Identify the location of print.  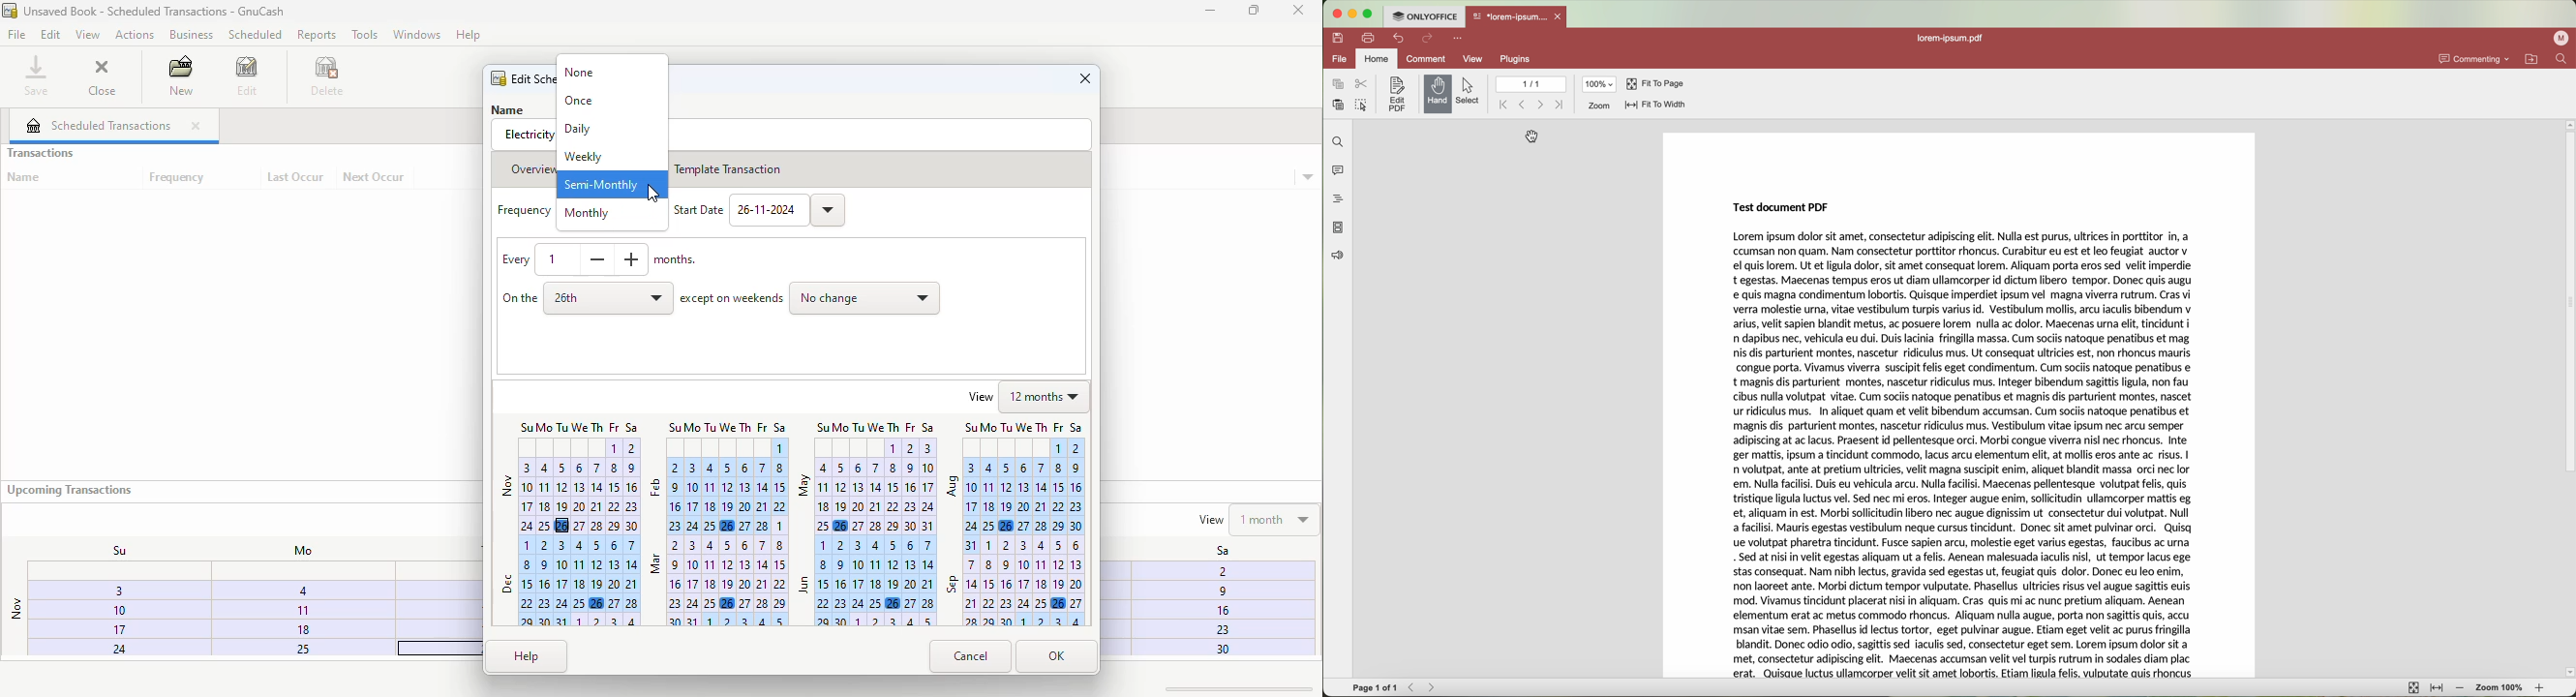
(1369, 37).